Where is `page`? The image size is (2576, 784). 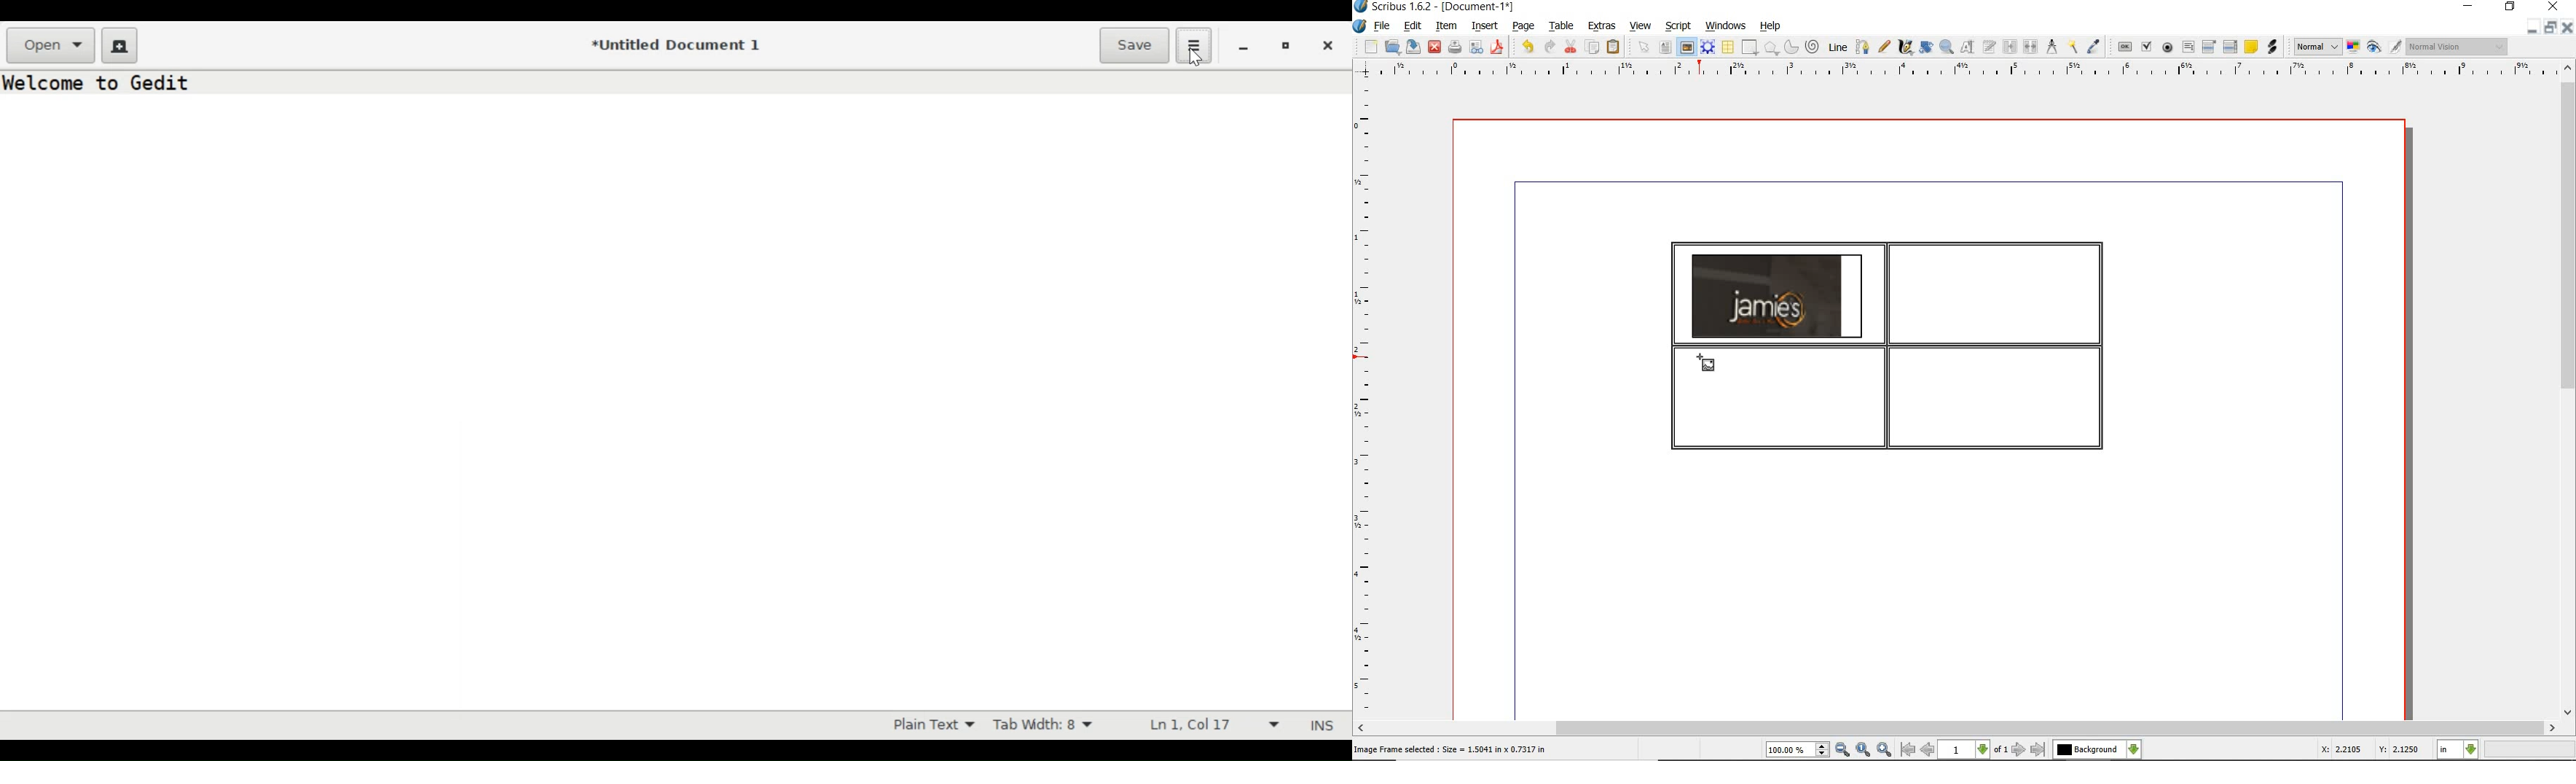 page is located at coordinates (1523, 27).